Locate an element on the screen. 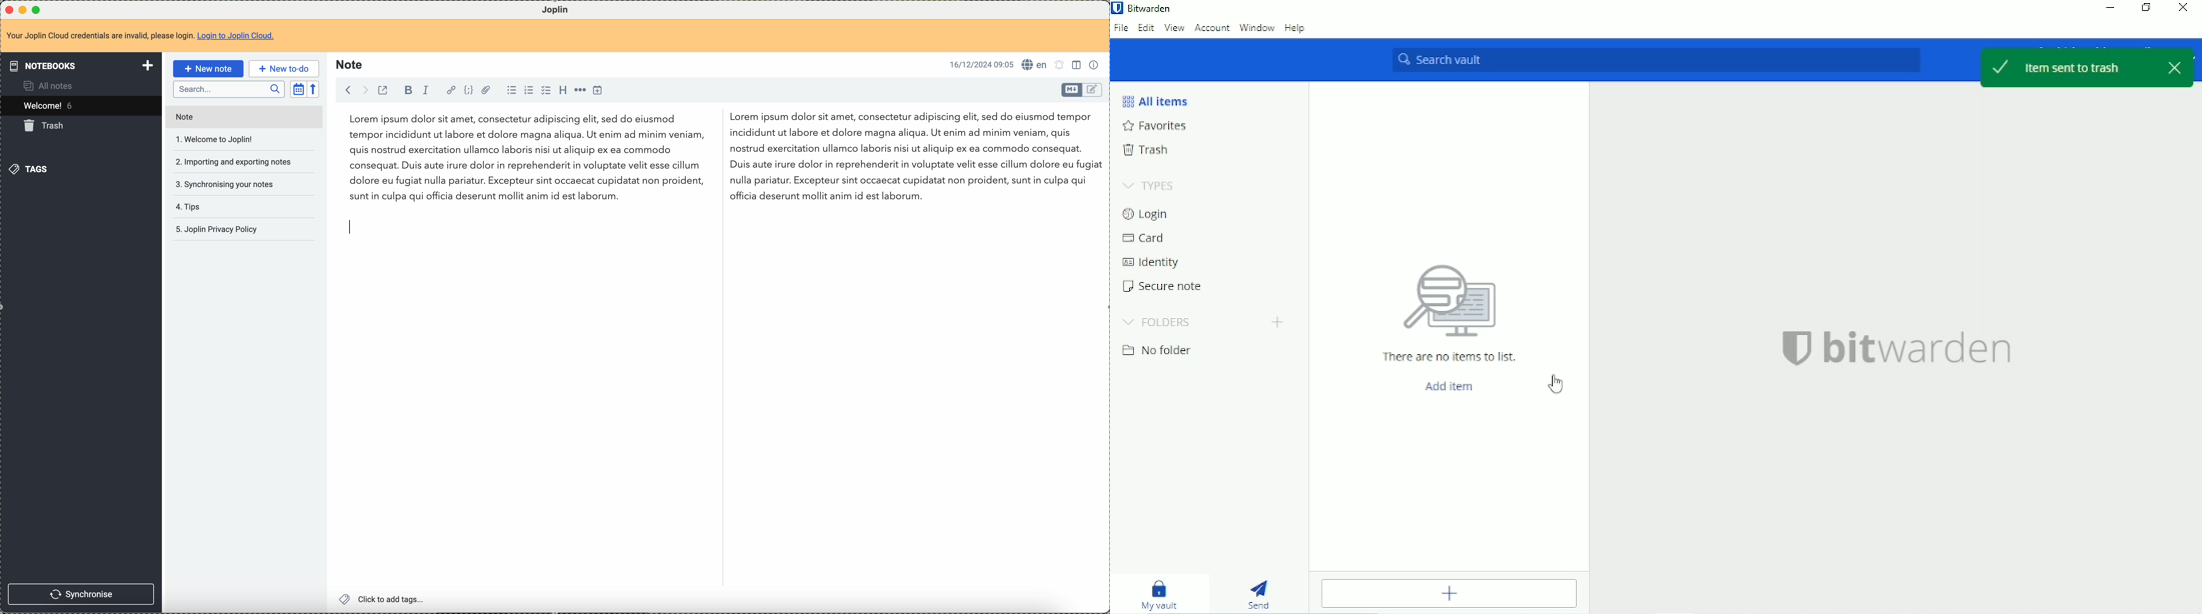  foward is located at coordinates (363, 90).